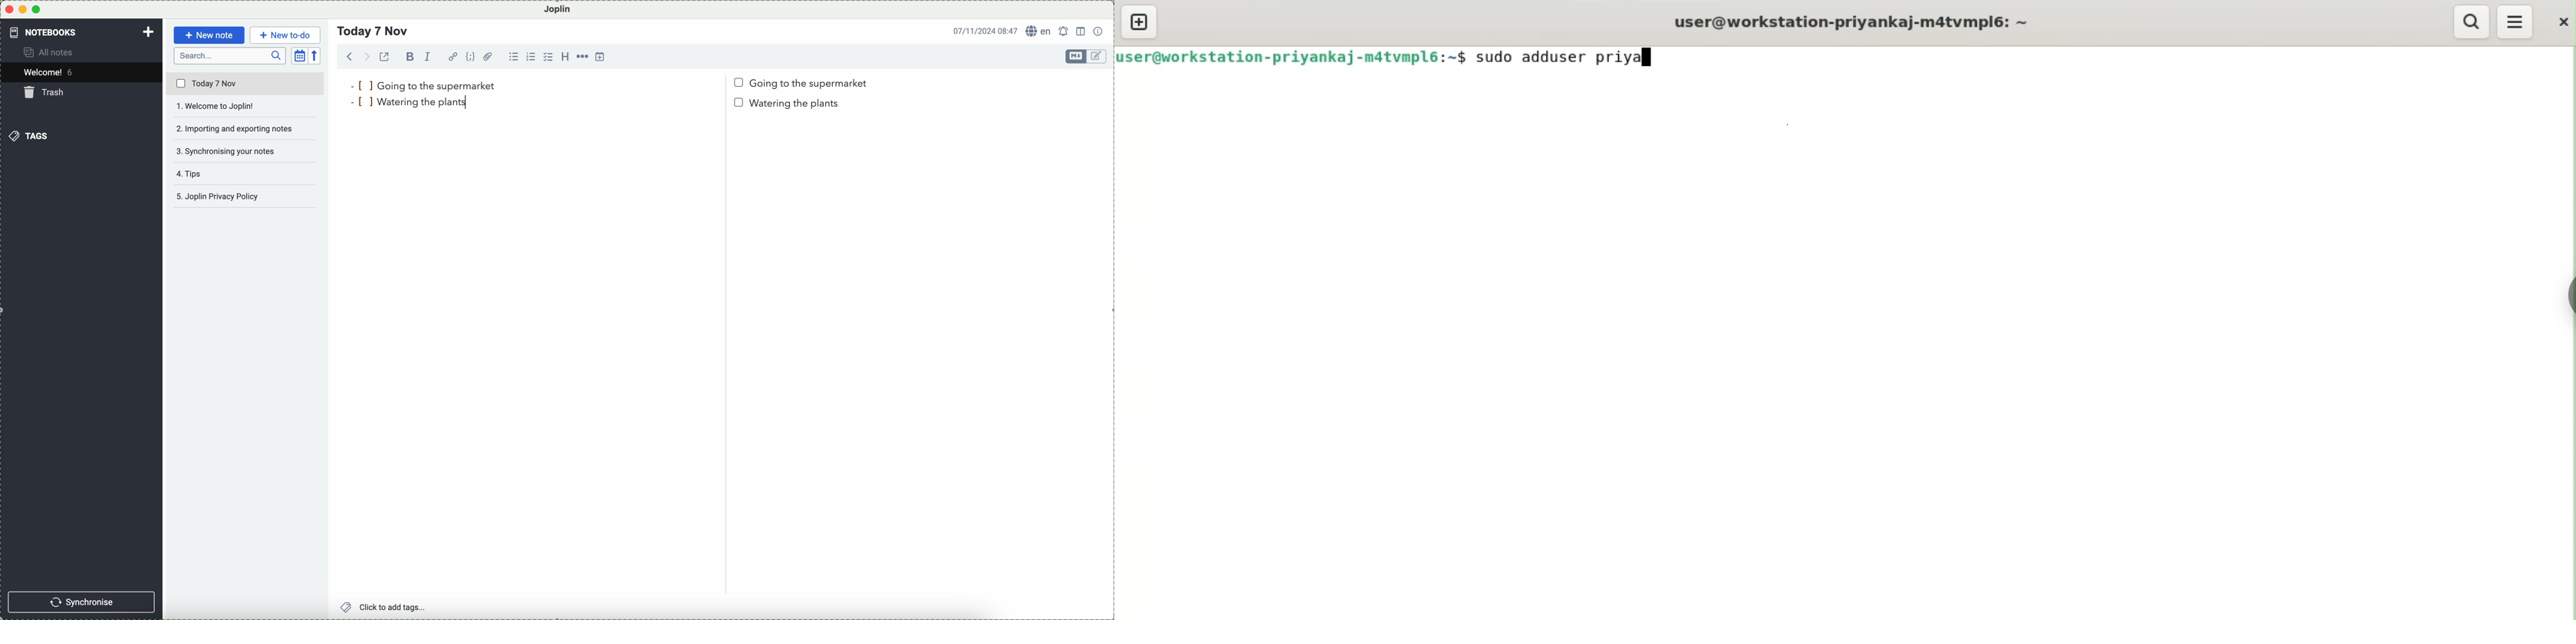 This screenshot has width=2576, height=644. I want to click on toggle editors, so click(1098, 57).